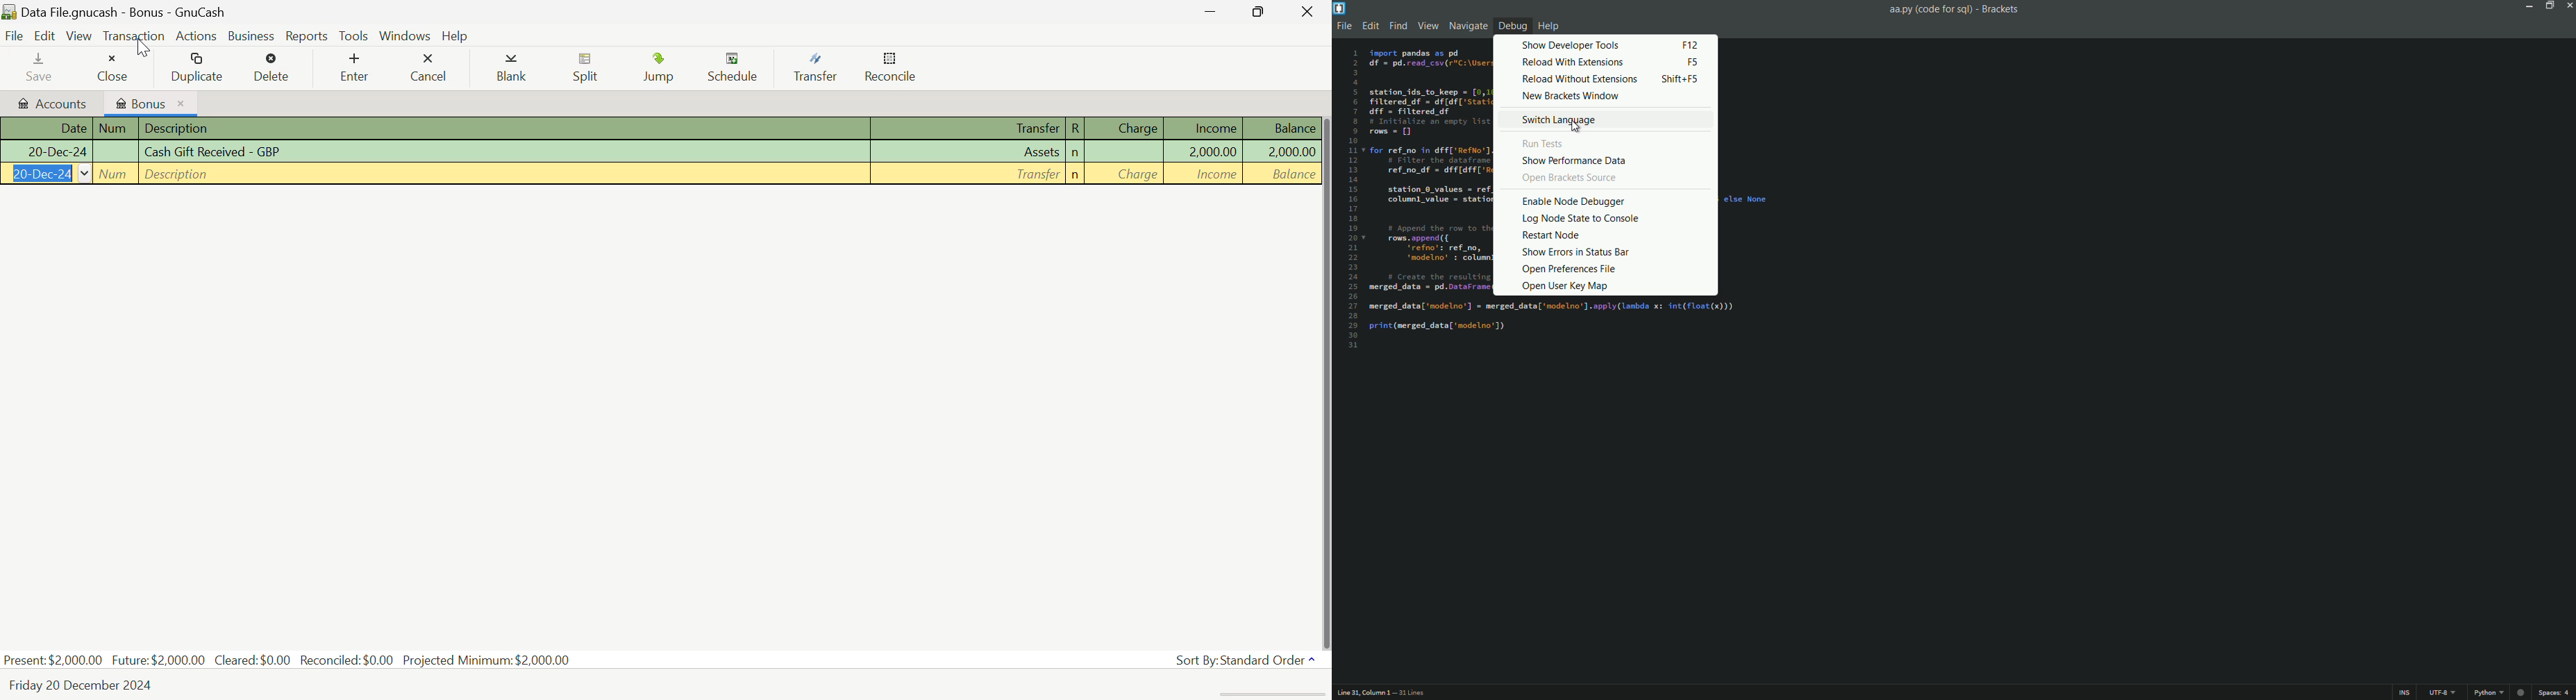 The image size is (2576, 700). Describe the element at coordinates (46, 128) in the screenshot. I see `Date` at that location.